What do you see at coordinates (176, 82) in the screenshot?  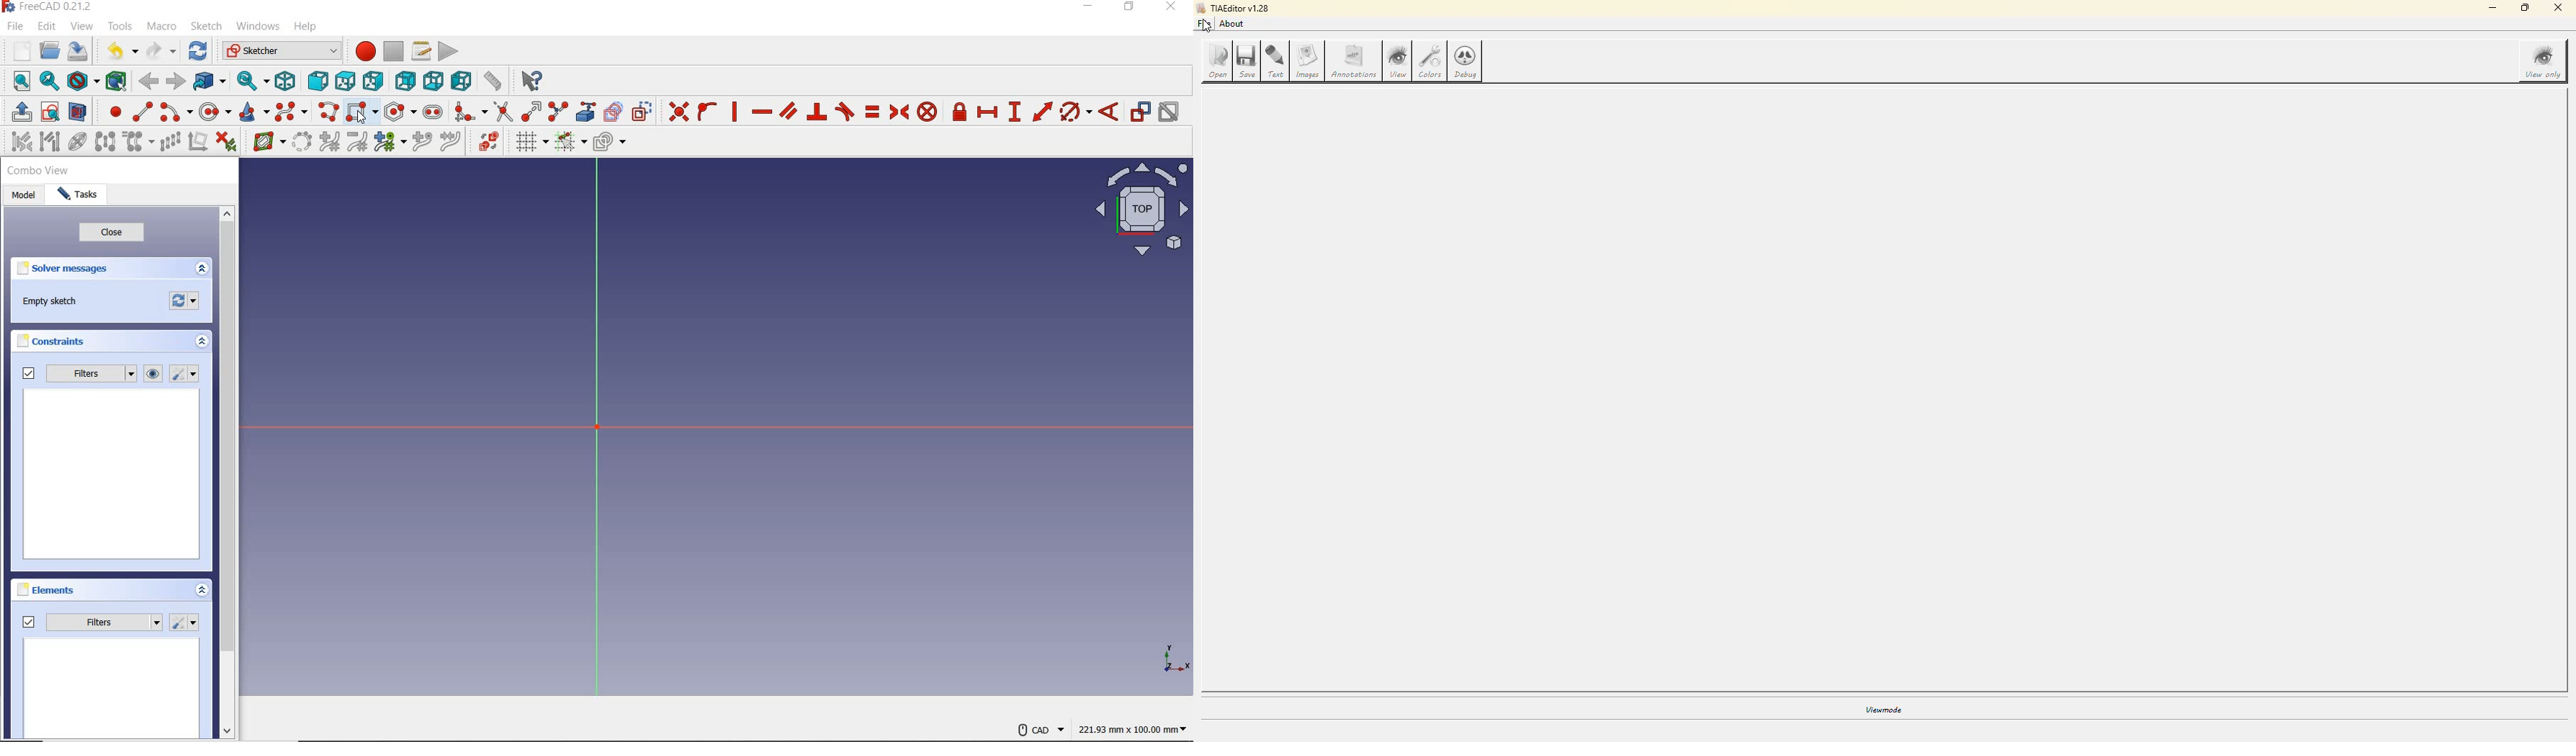 I see `forward` at bounding box center [176, 82].